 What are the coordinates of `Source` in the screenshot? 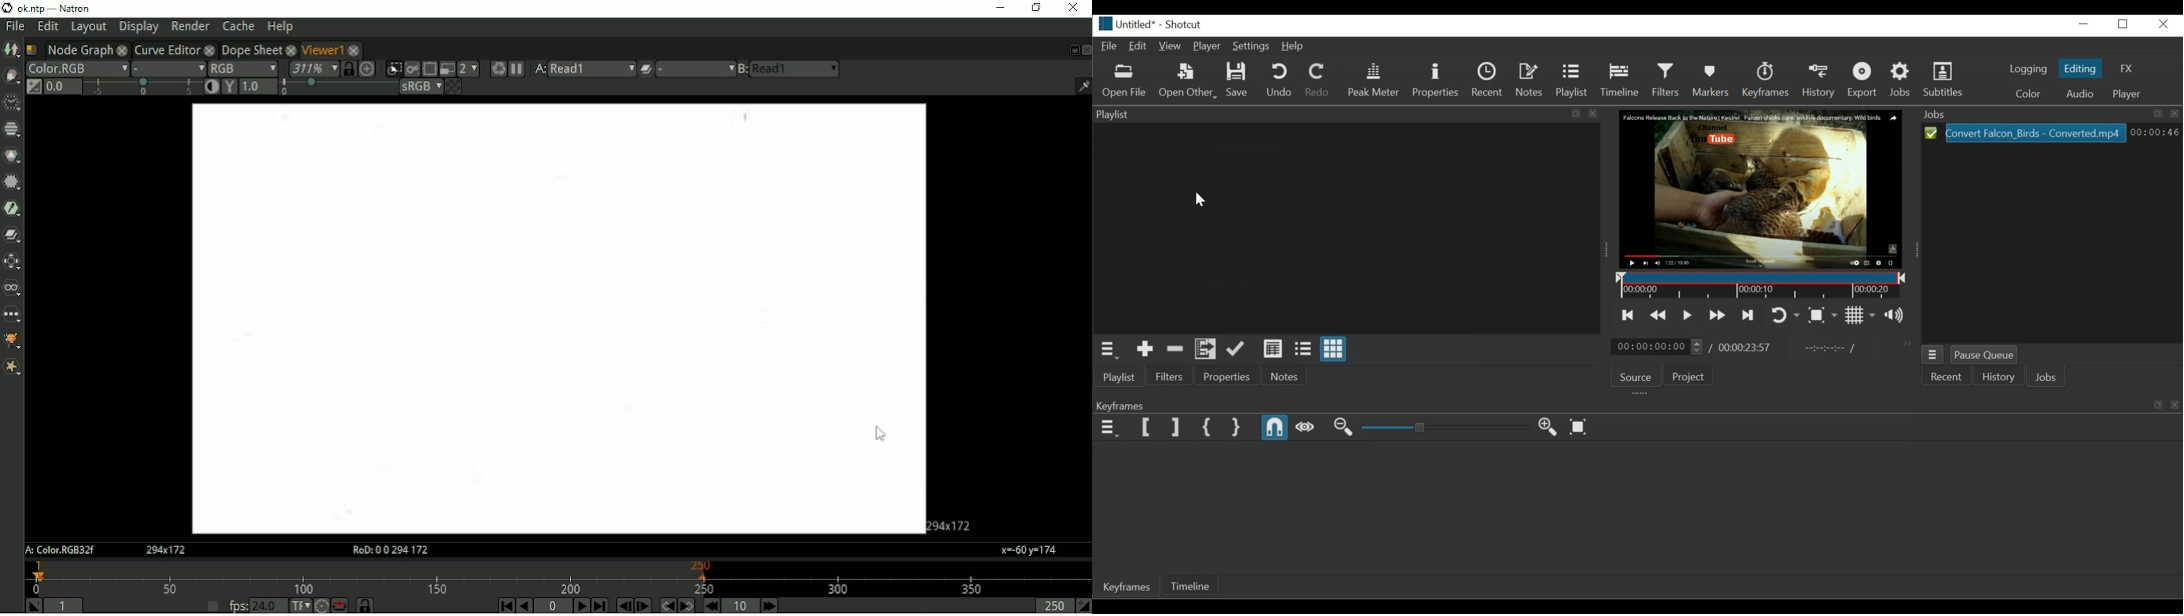 It's located at (1638, 377).